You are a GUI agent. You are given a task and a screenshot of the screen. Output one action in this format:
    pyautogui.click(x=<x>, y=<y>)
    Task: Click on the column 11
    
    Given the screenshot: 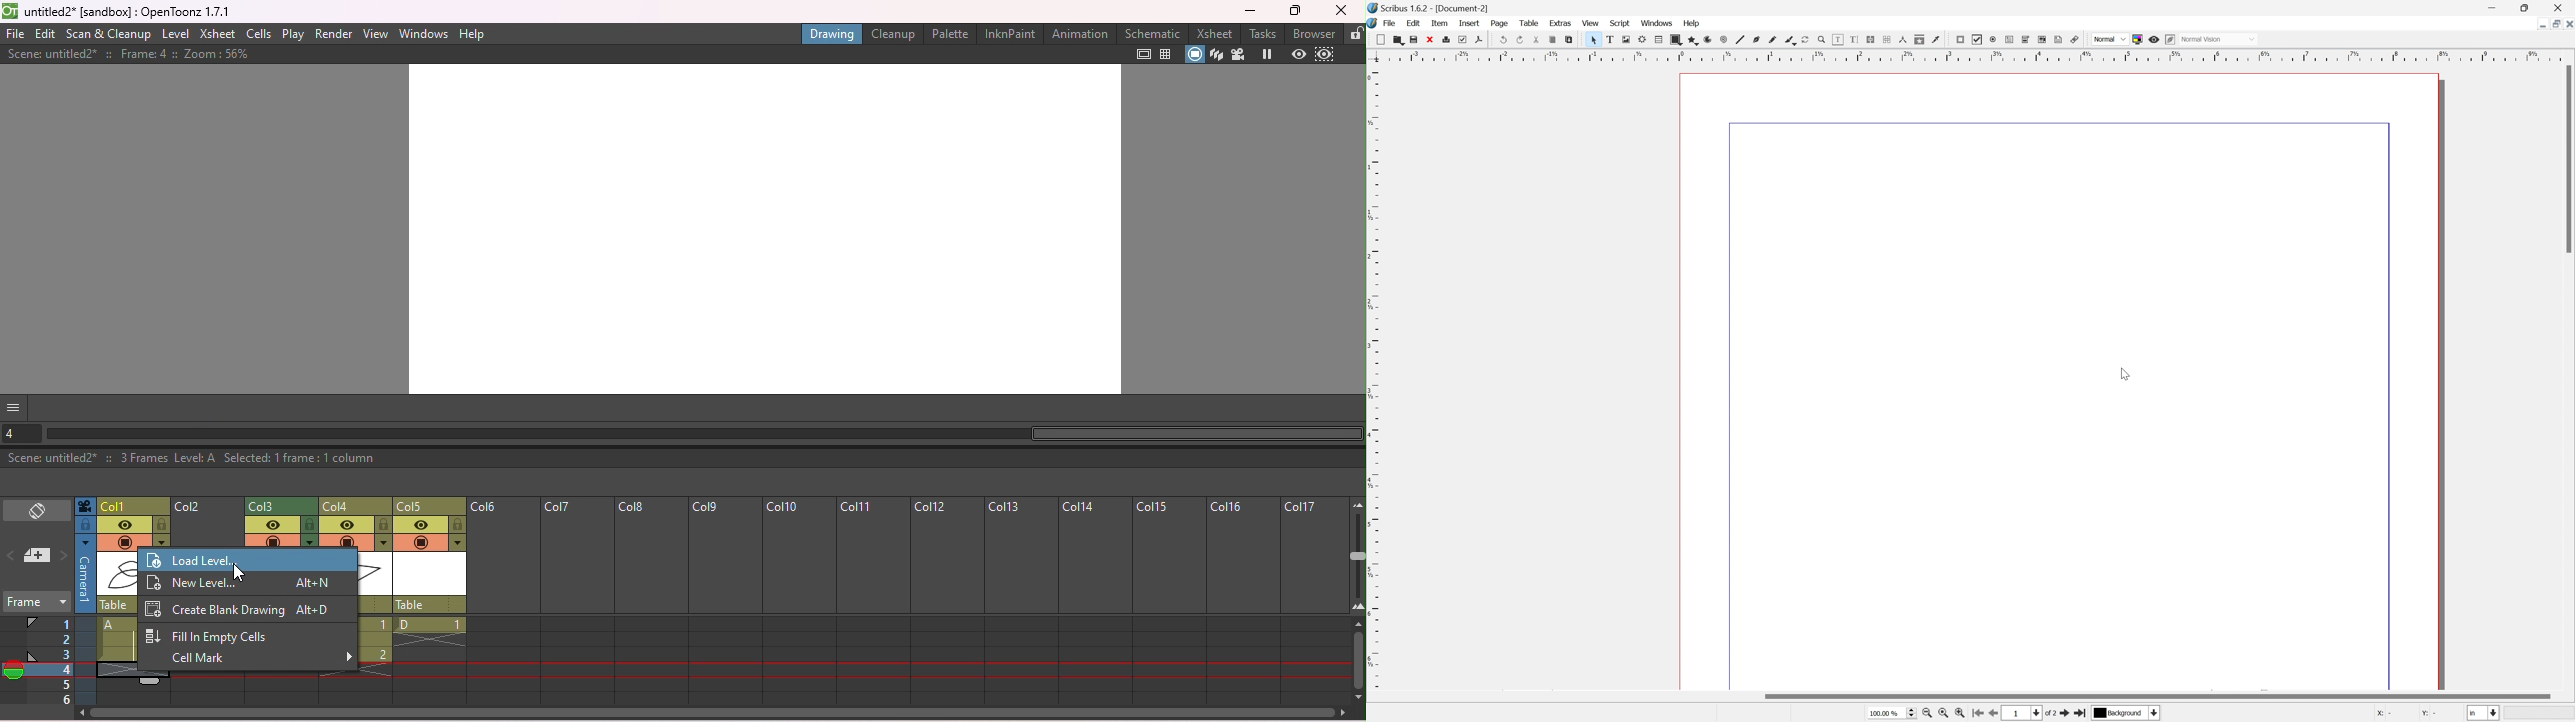 What is the action you would take?
    pyautogui.click(x=873, y=602)
    